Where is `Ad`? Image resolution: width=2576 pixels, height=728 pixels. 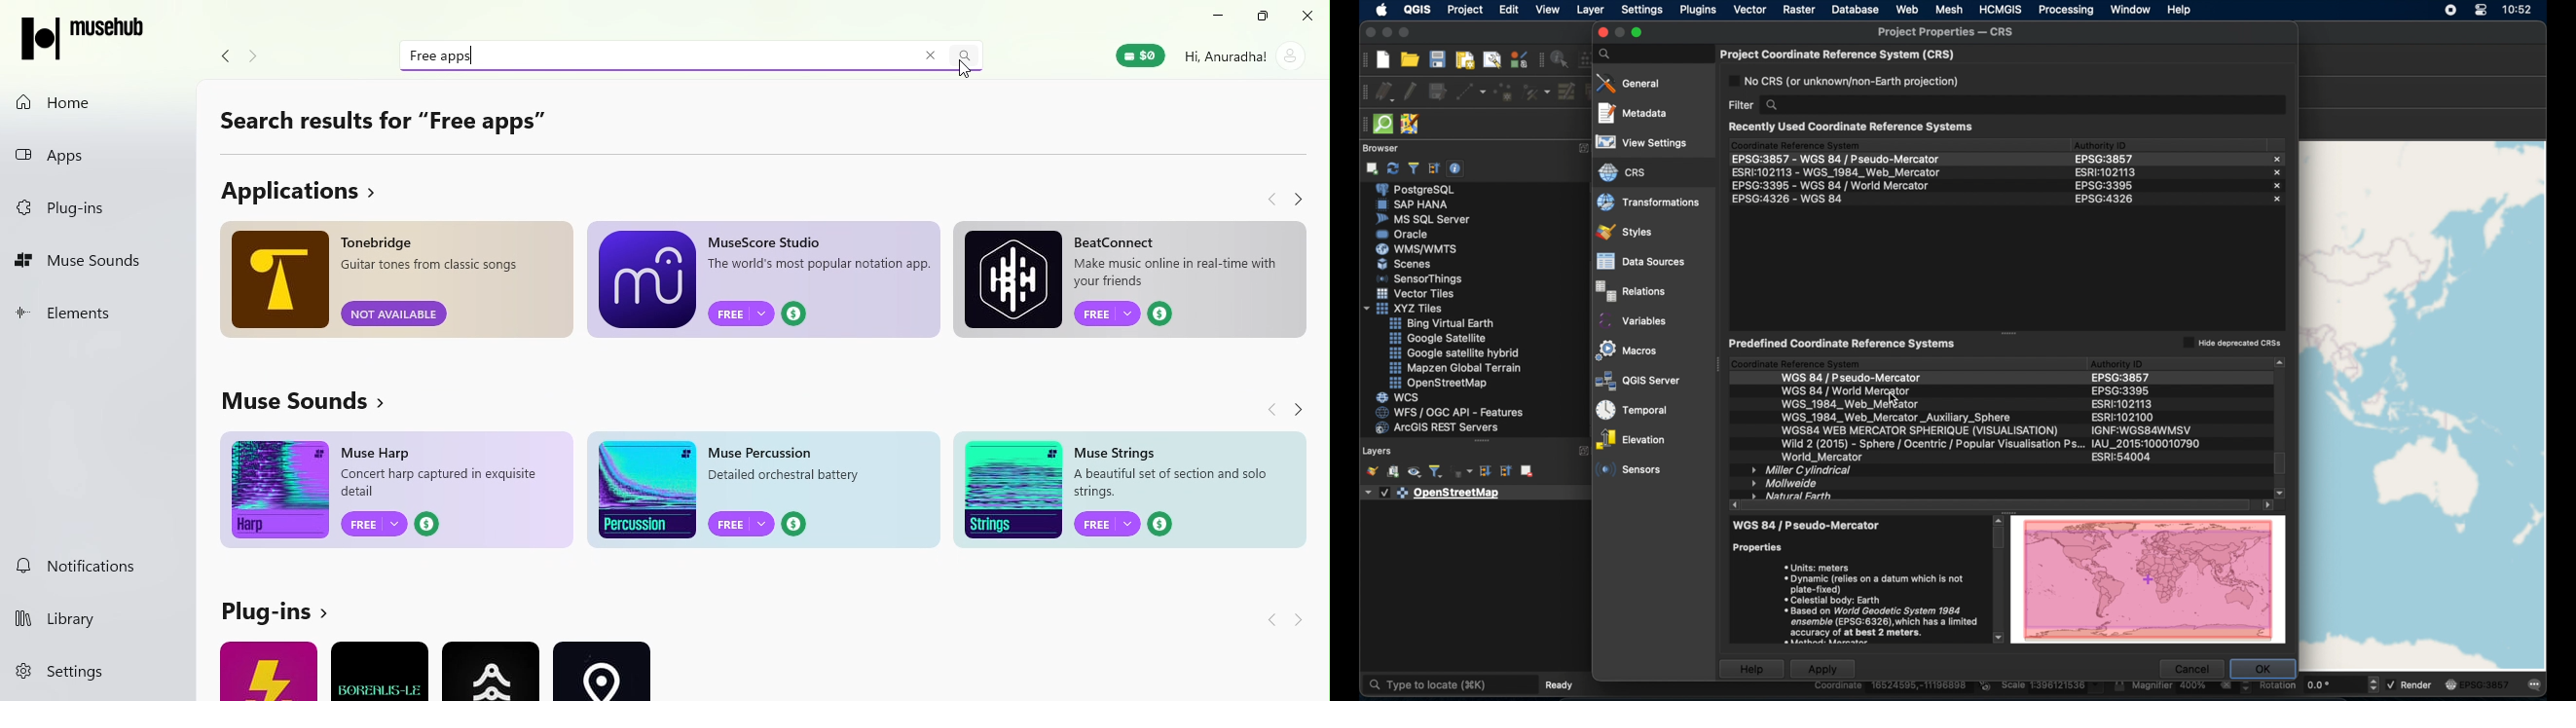 Ad is located at coordinates (264, 670).